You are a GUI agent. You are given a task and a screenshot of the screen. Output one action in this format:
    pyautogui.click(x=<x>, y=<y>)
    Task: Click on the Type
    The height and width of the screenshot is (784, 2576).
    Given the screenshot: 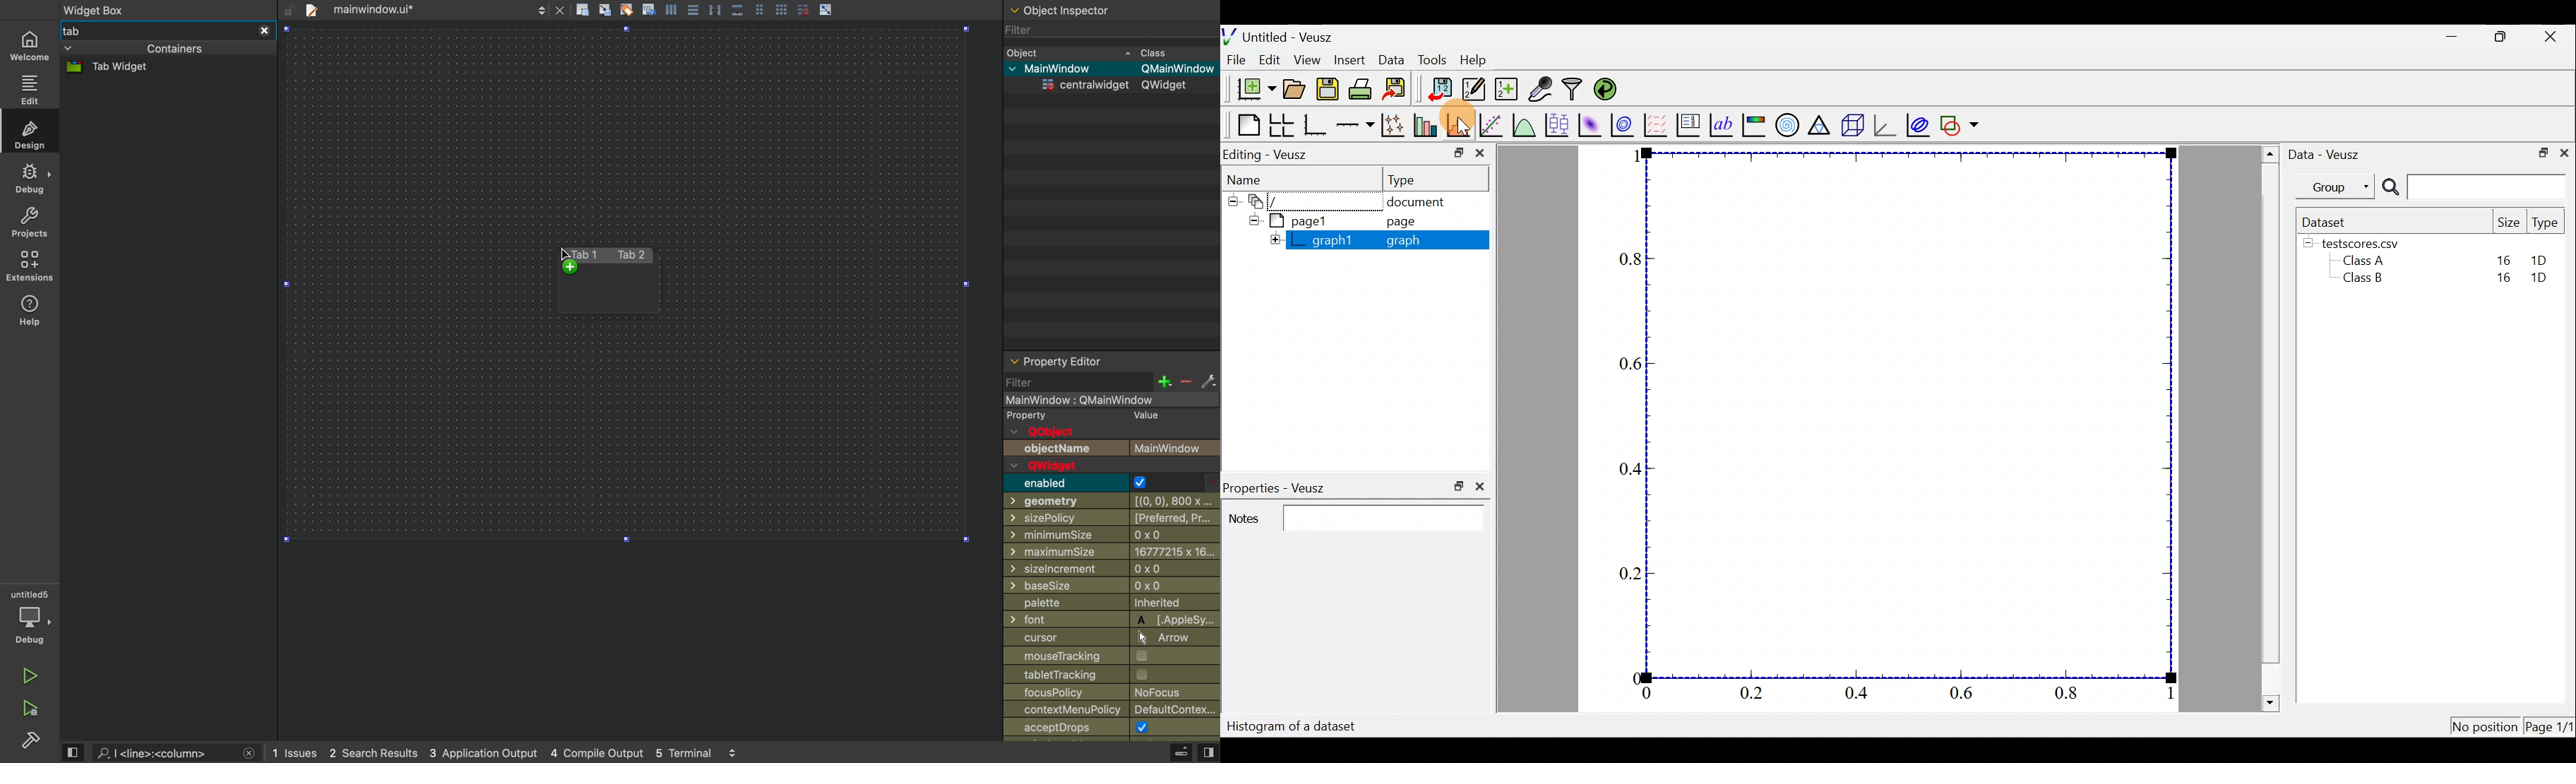 What is the action you would take?
    pyautogui.click(x=2546, y=223)
    